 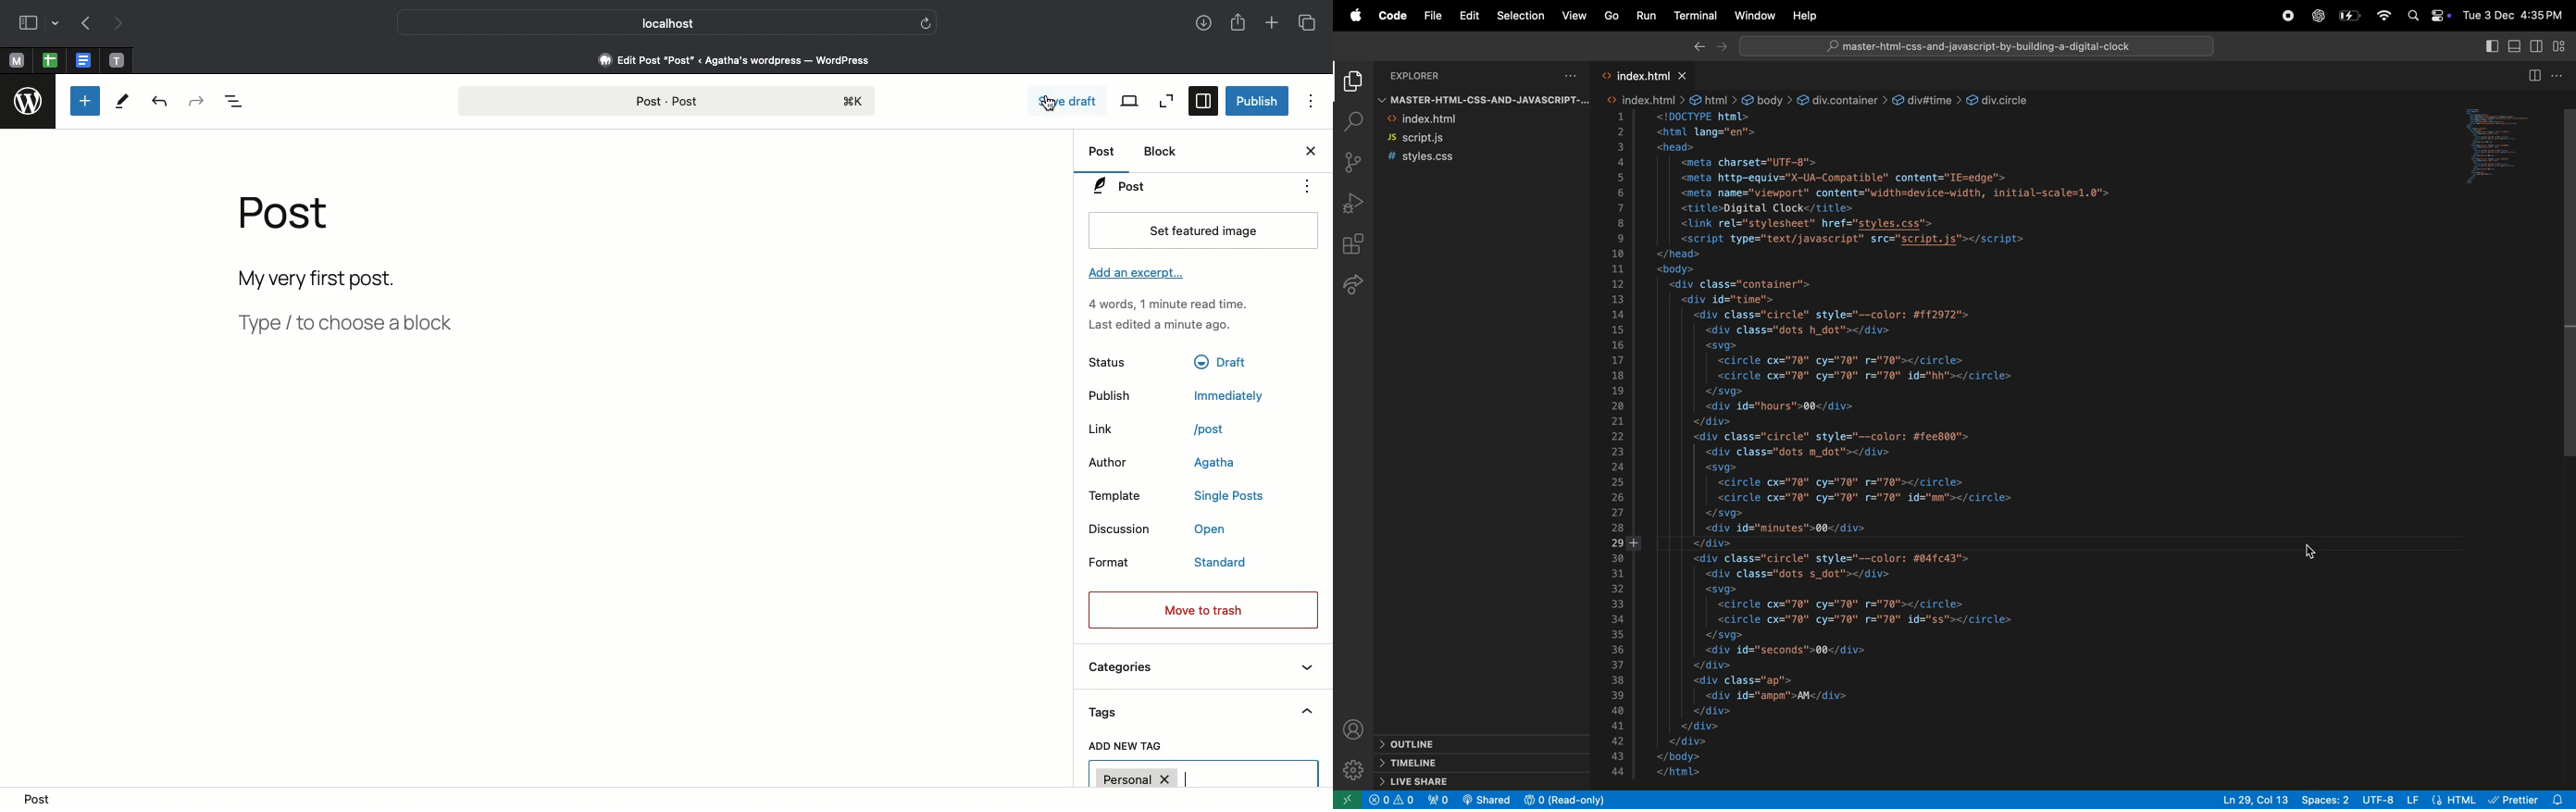 I want to click on Agatha, so click(x=1213, y=464).